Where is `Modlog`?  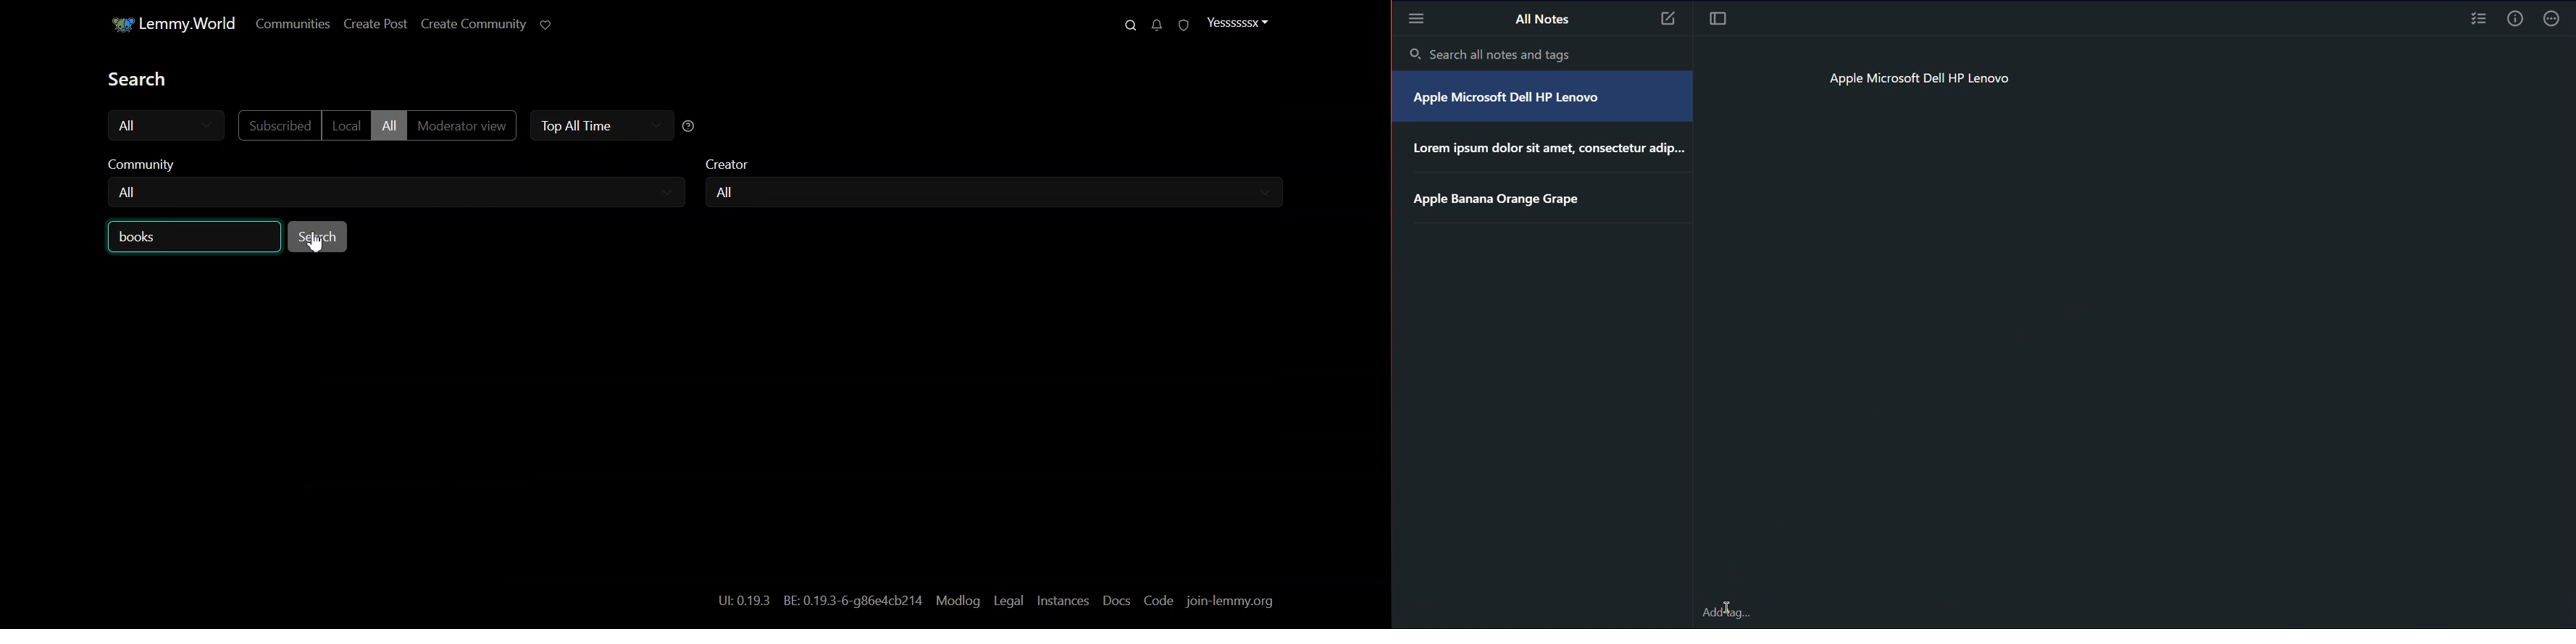 Modlog is located at coordinates (956, 601).